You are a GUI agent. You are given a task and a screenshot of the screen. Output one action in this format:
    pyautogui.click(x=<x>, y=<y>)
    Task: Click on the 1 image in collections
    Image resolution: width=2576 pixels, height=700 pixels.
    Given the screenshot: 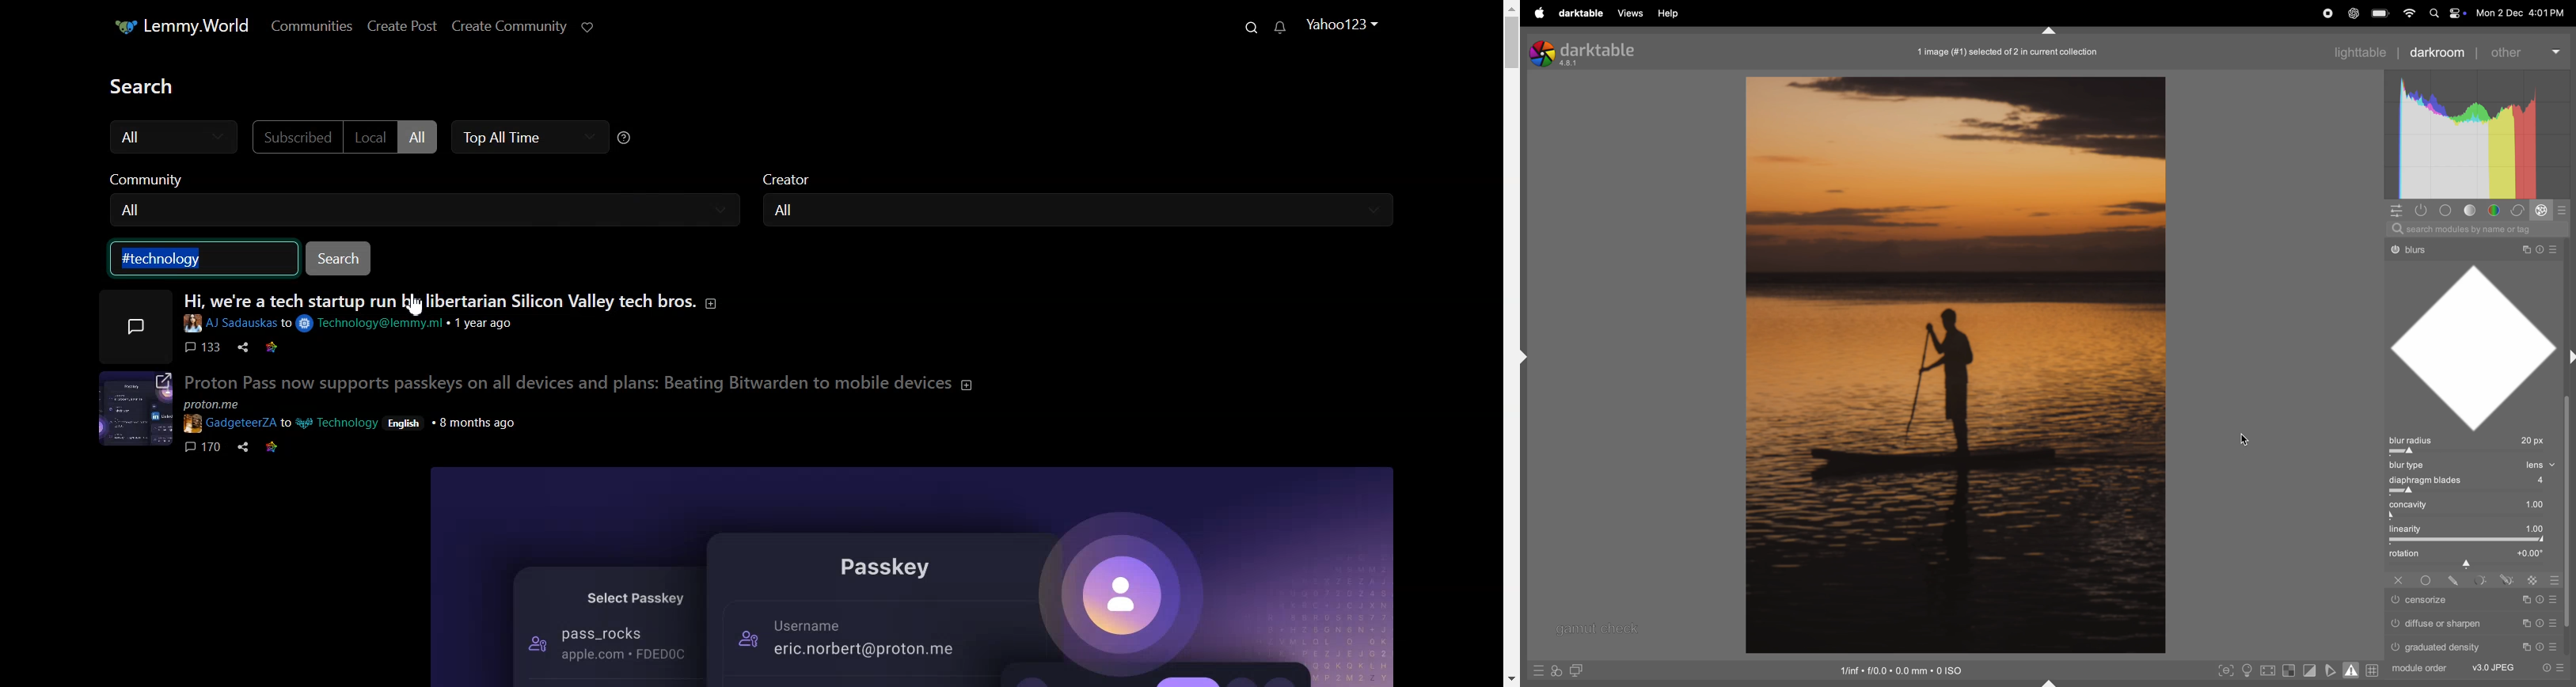 What is the action you would take?
    pyautogui.click(x=2012, y=51)
    